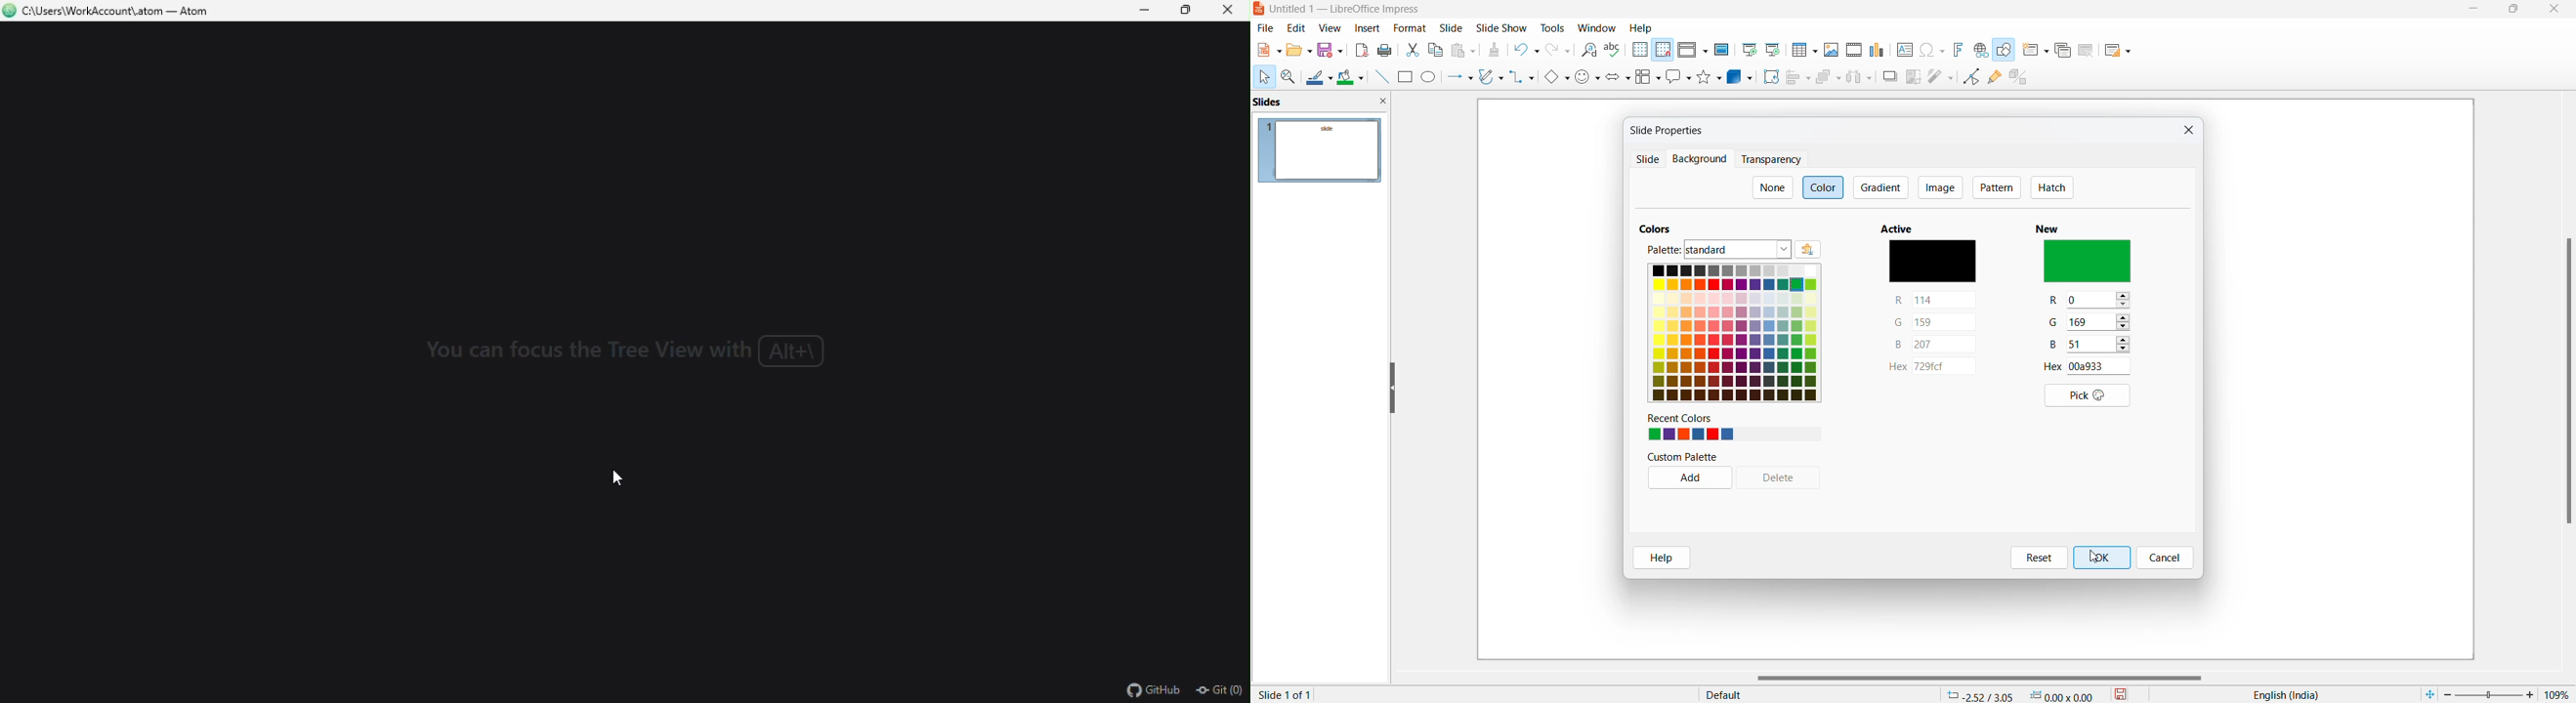  I want to click on reset, so click(2037, 558).